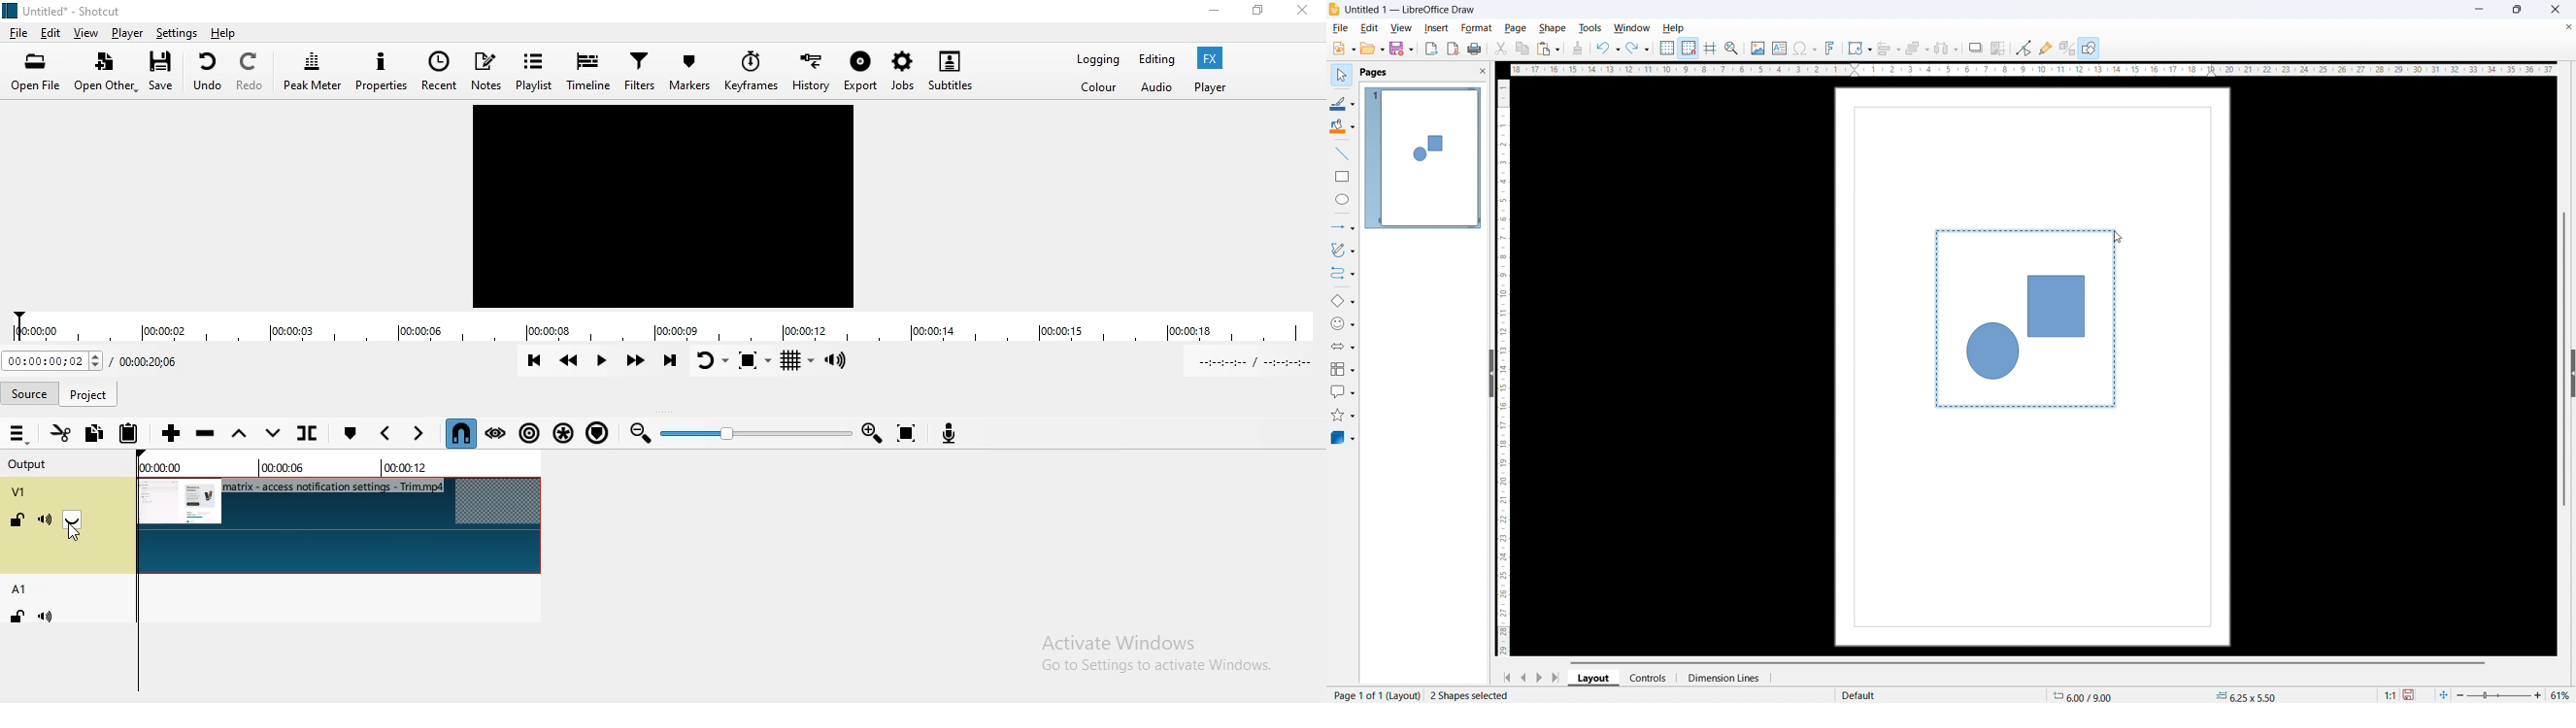  Describe the element at coordinates (1516, 27) in the screenshot. I see `page` at that location.